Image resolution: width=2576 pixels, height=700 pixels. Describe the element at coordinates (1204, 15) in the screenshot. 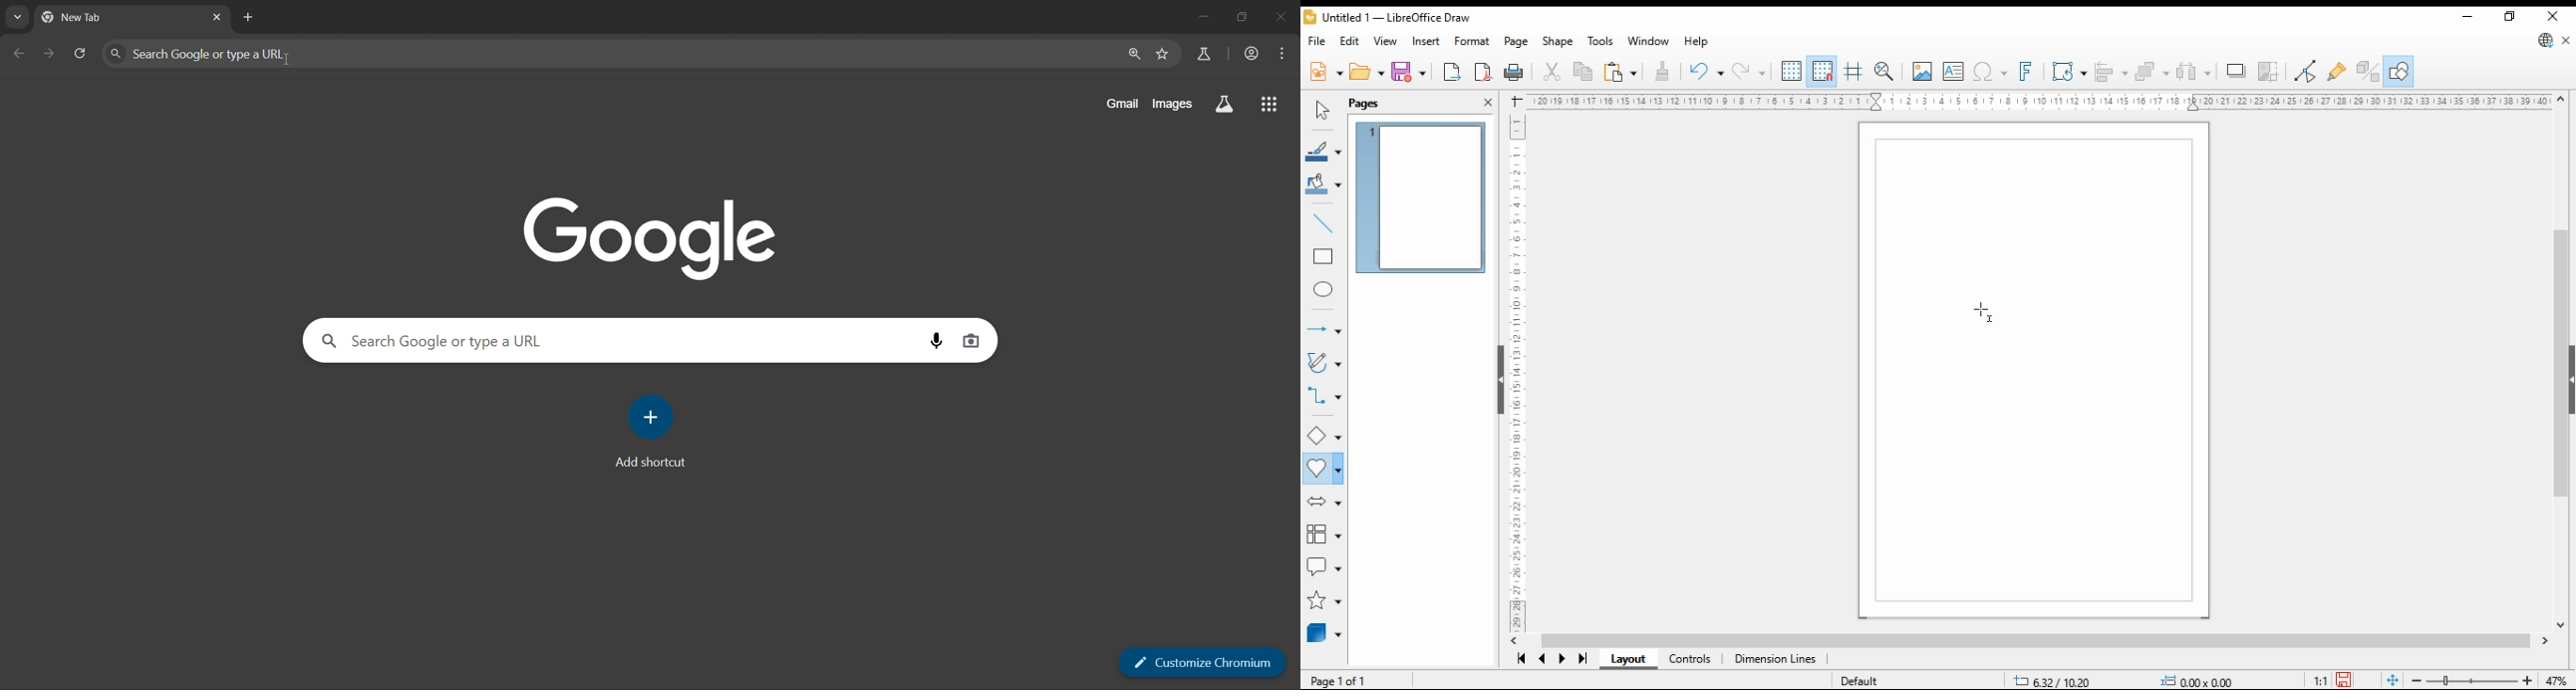

I see `minimize` at that location.